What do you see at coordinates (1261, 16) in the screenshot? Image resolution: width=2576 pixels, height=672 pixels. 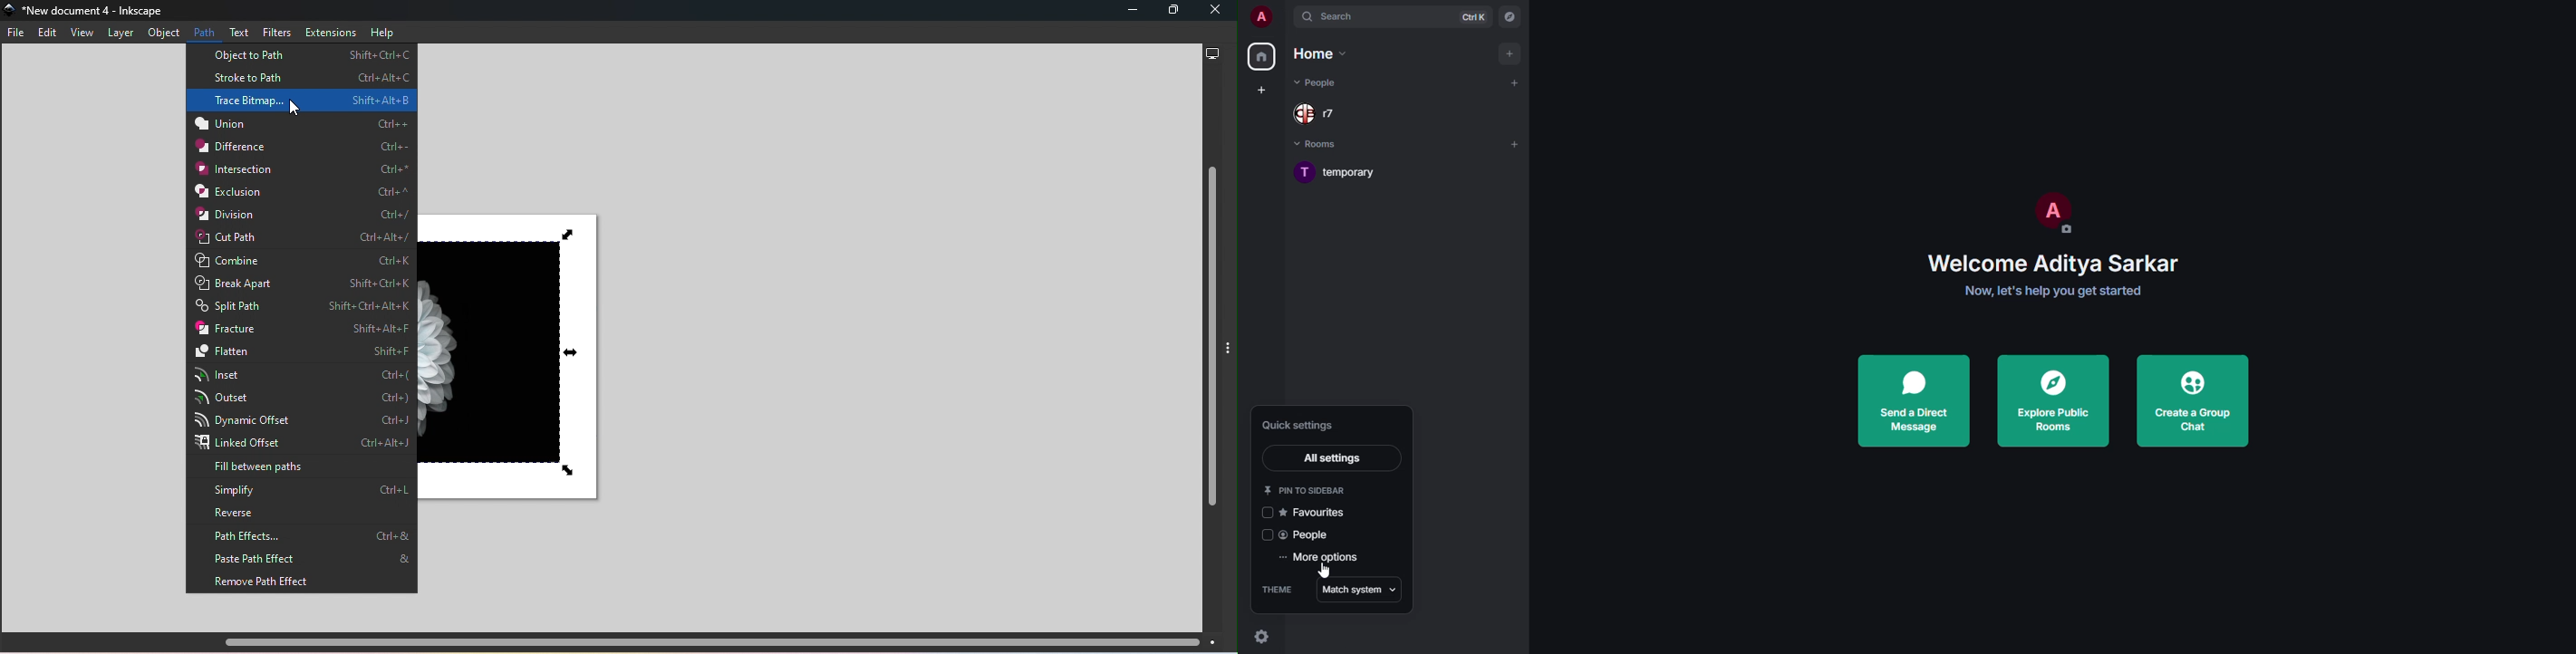 I see `profile` at bounding box center [1261, 16].